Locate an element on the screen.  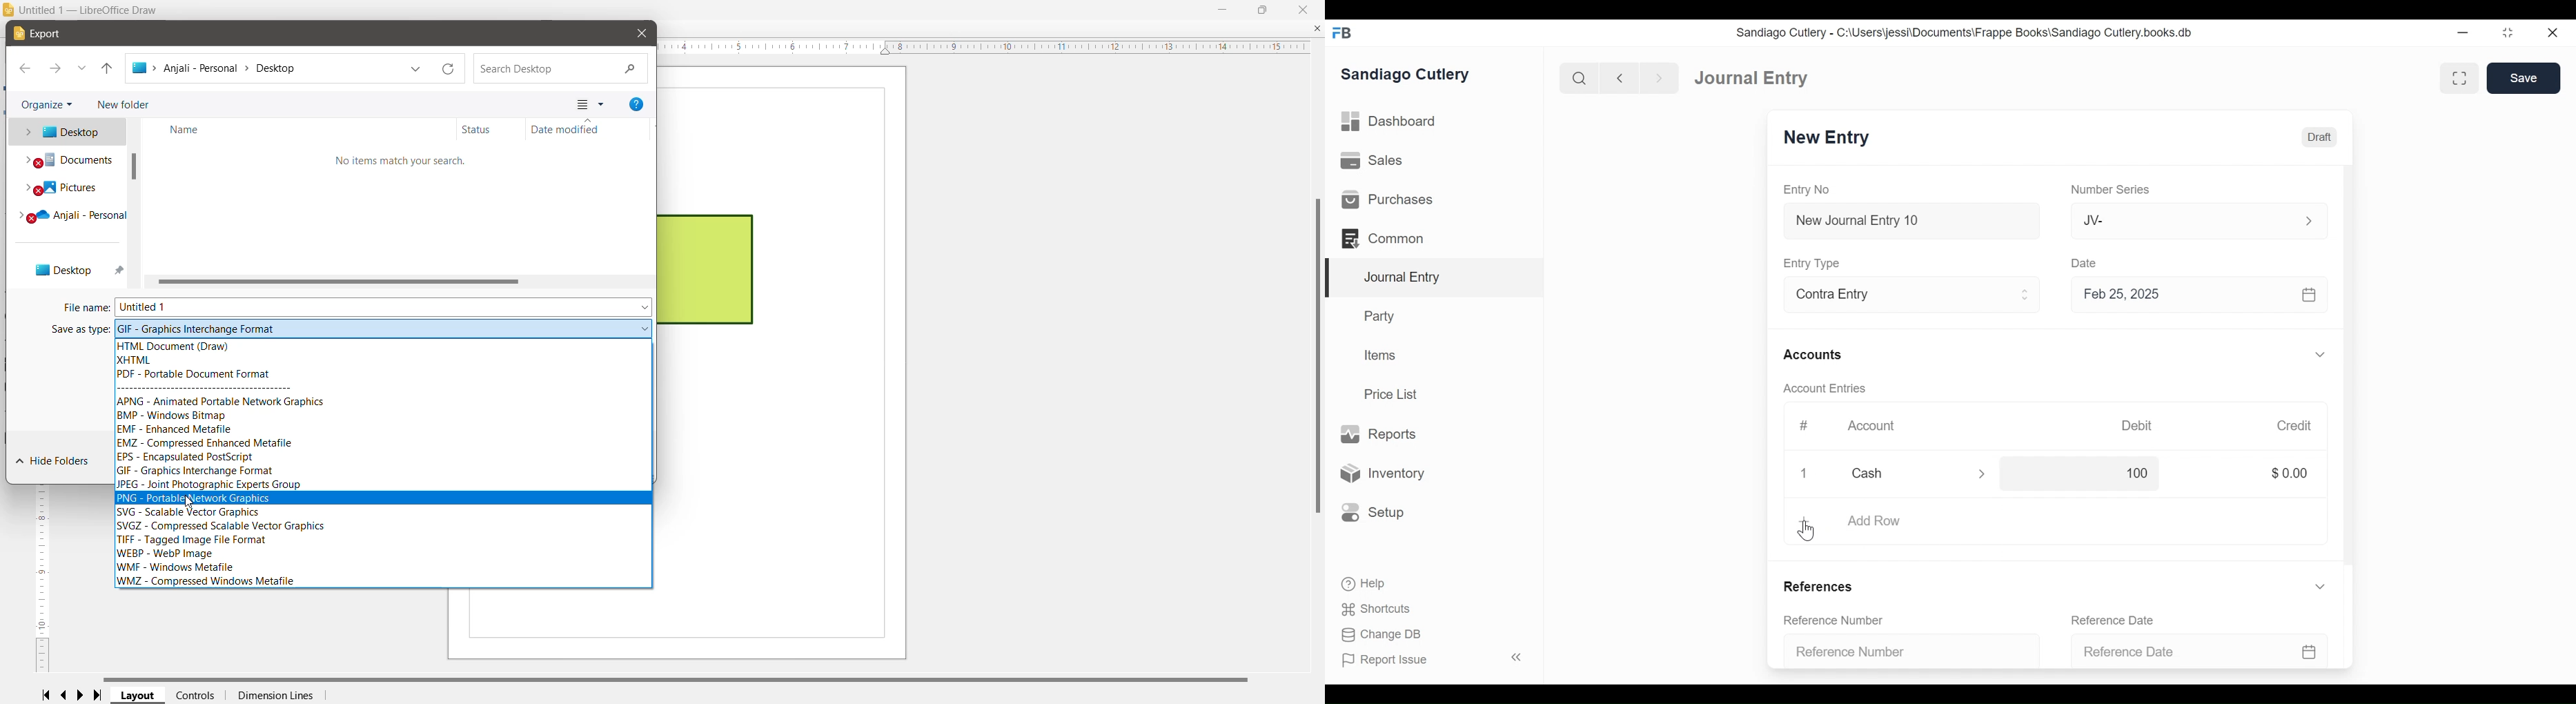
Common is located at coordinates (1384, 237).